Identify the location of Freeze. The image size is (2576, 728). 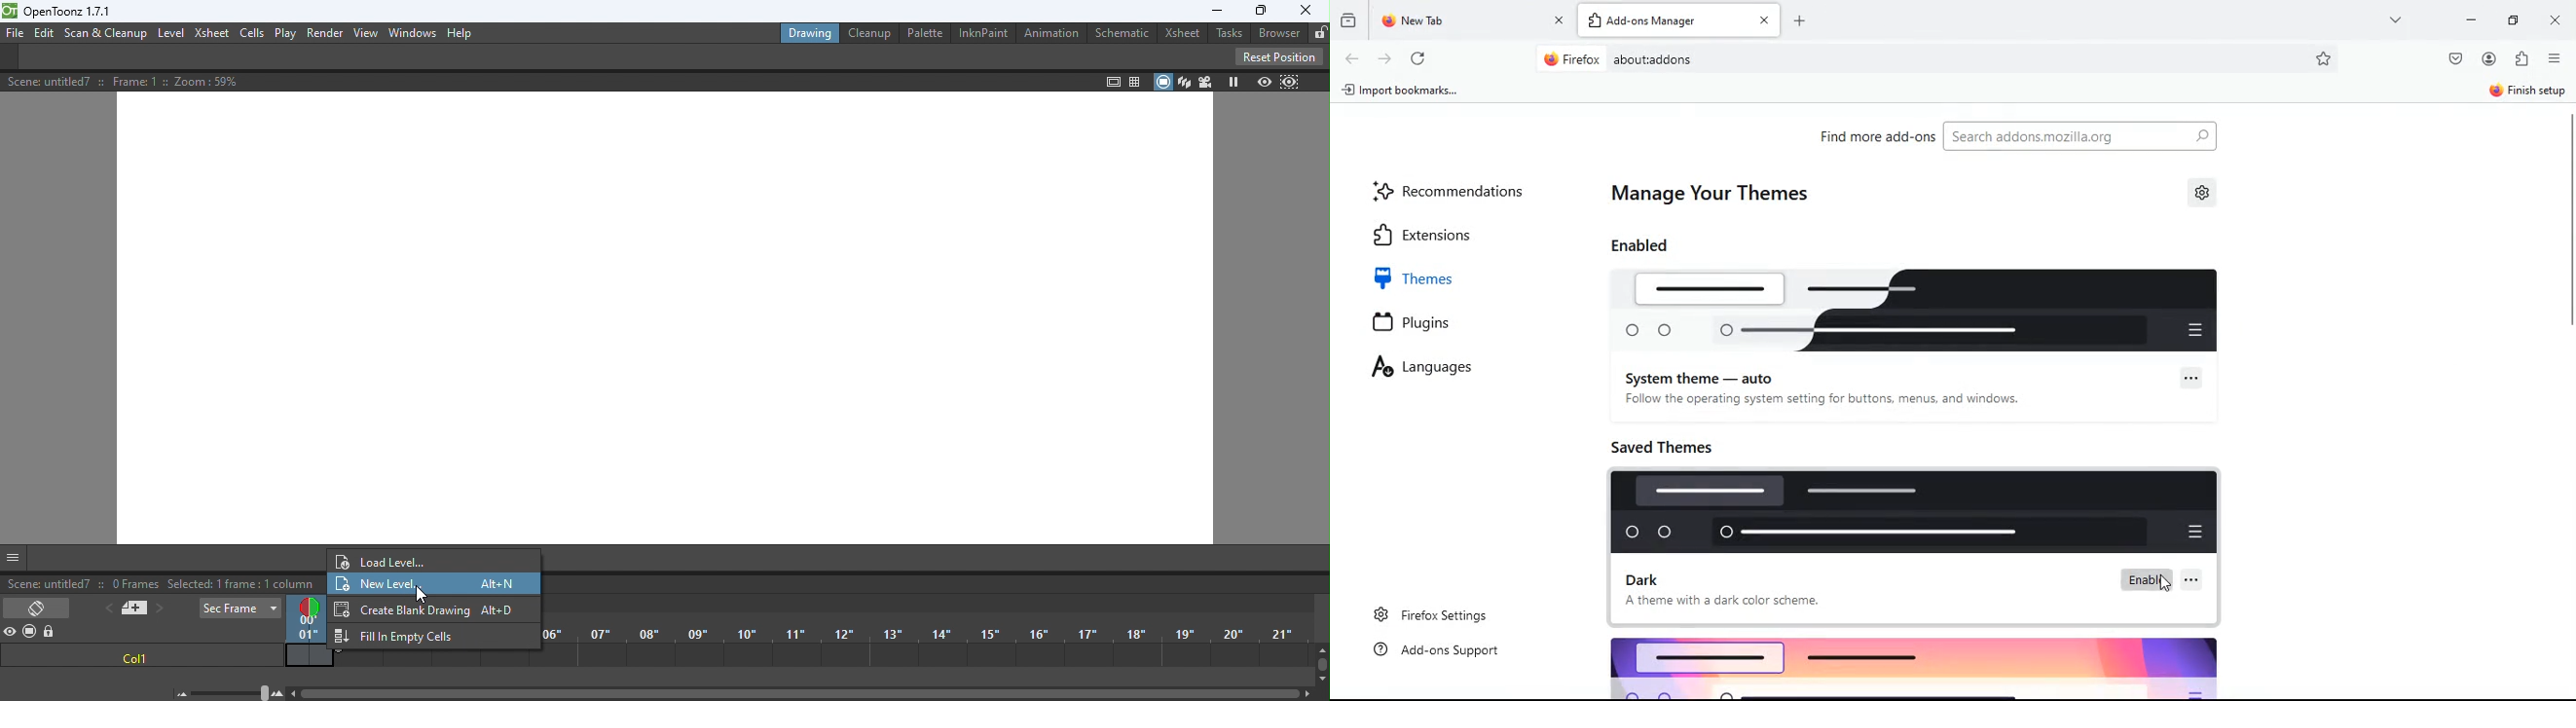
(1232, 82).